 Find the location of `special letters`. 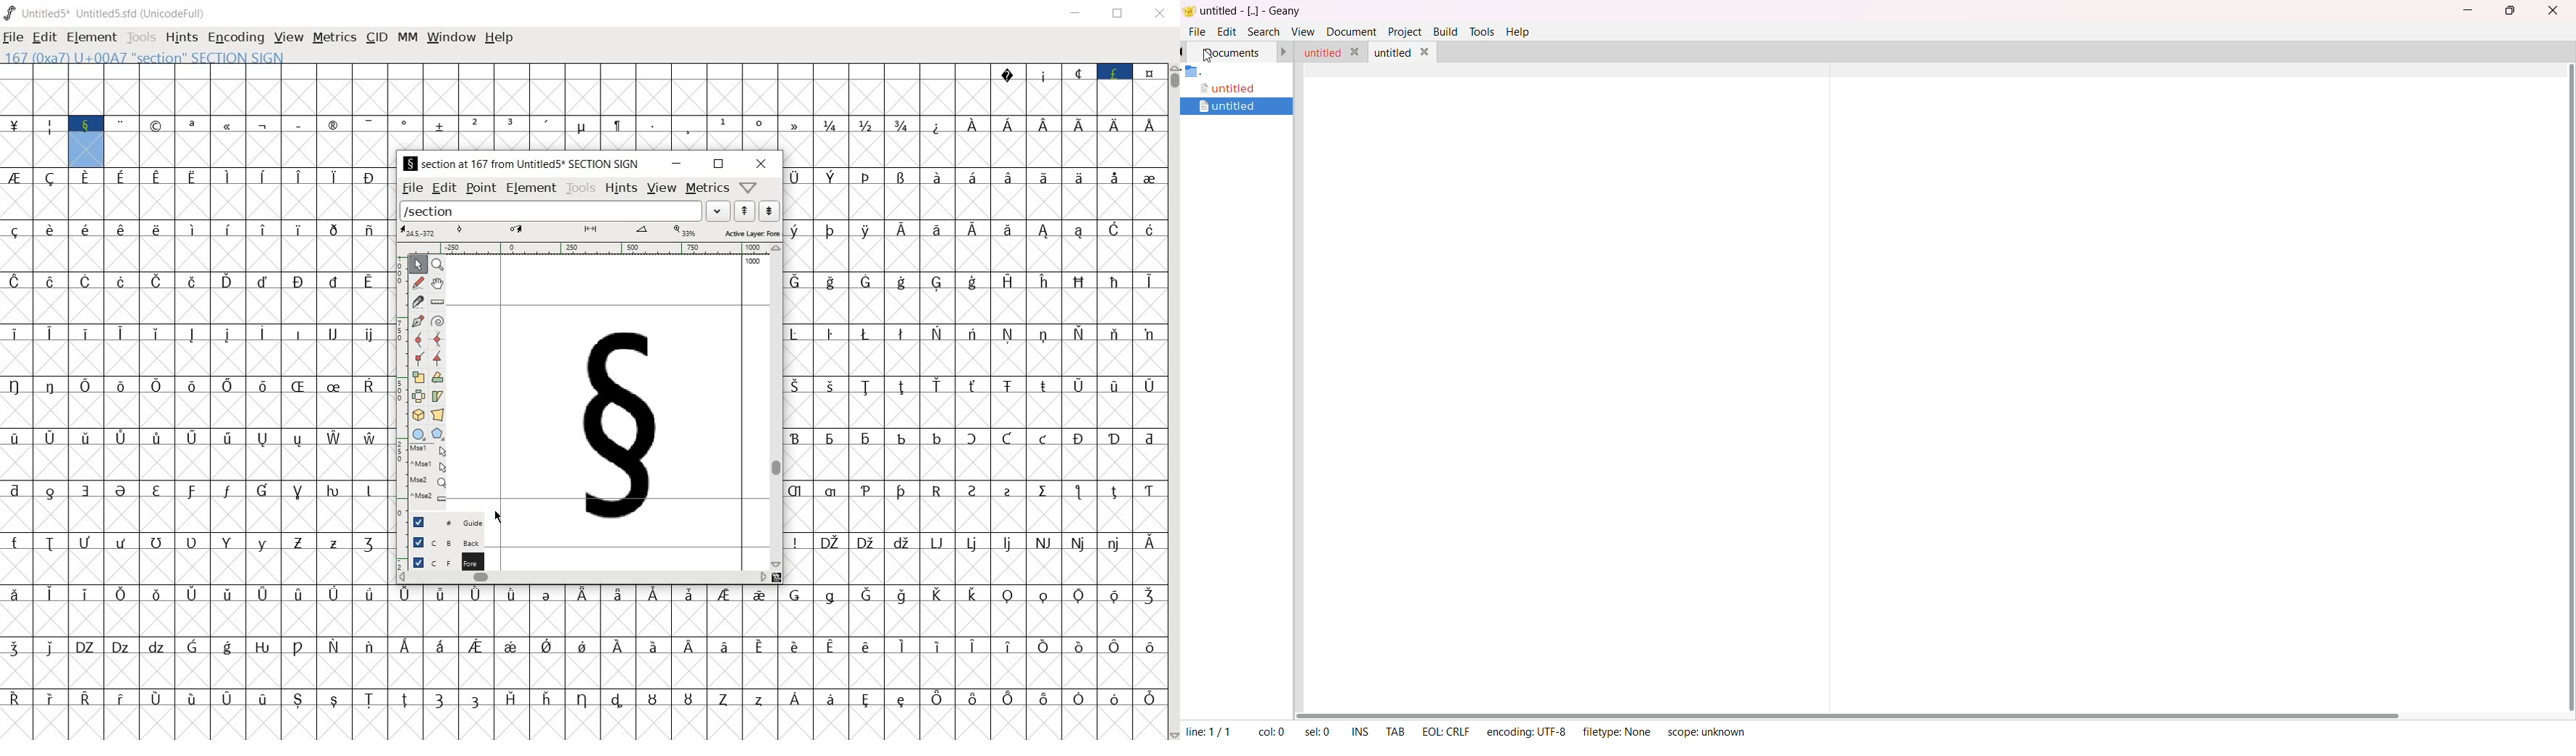

special letters is located at coordinates (1058, 125).